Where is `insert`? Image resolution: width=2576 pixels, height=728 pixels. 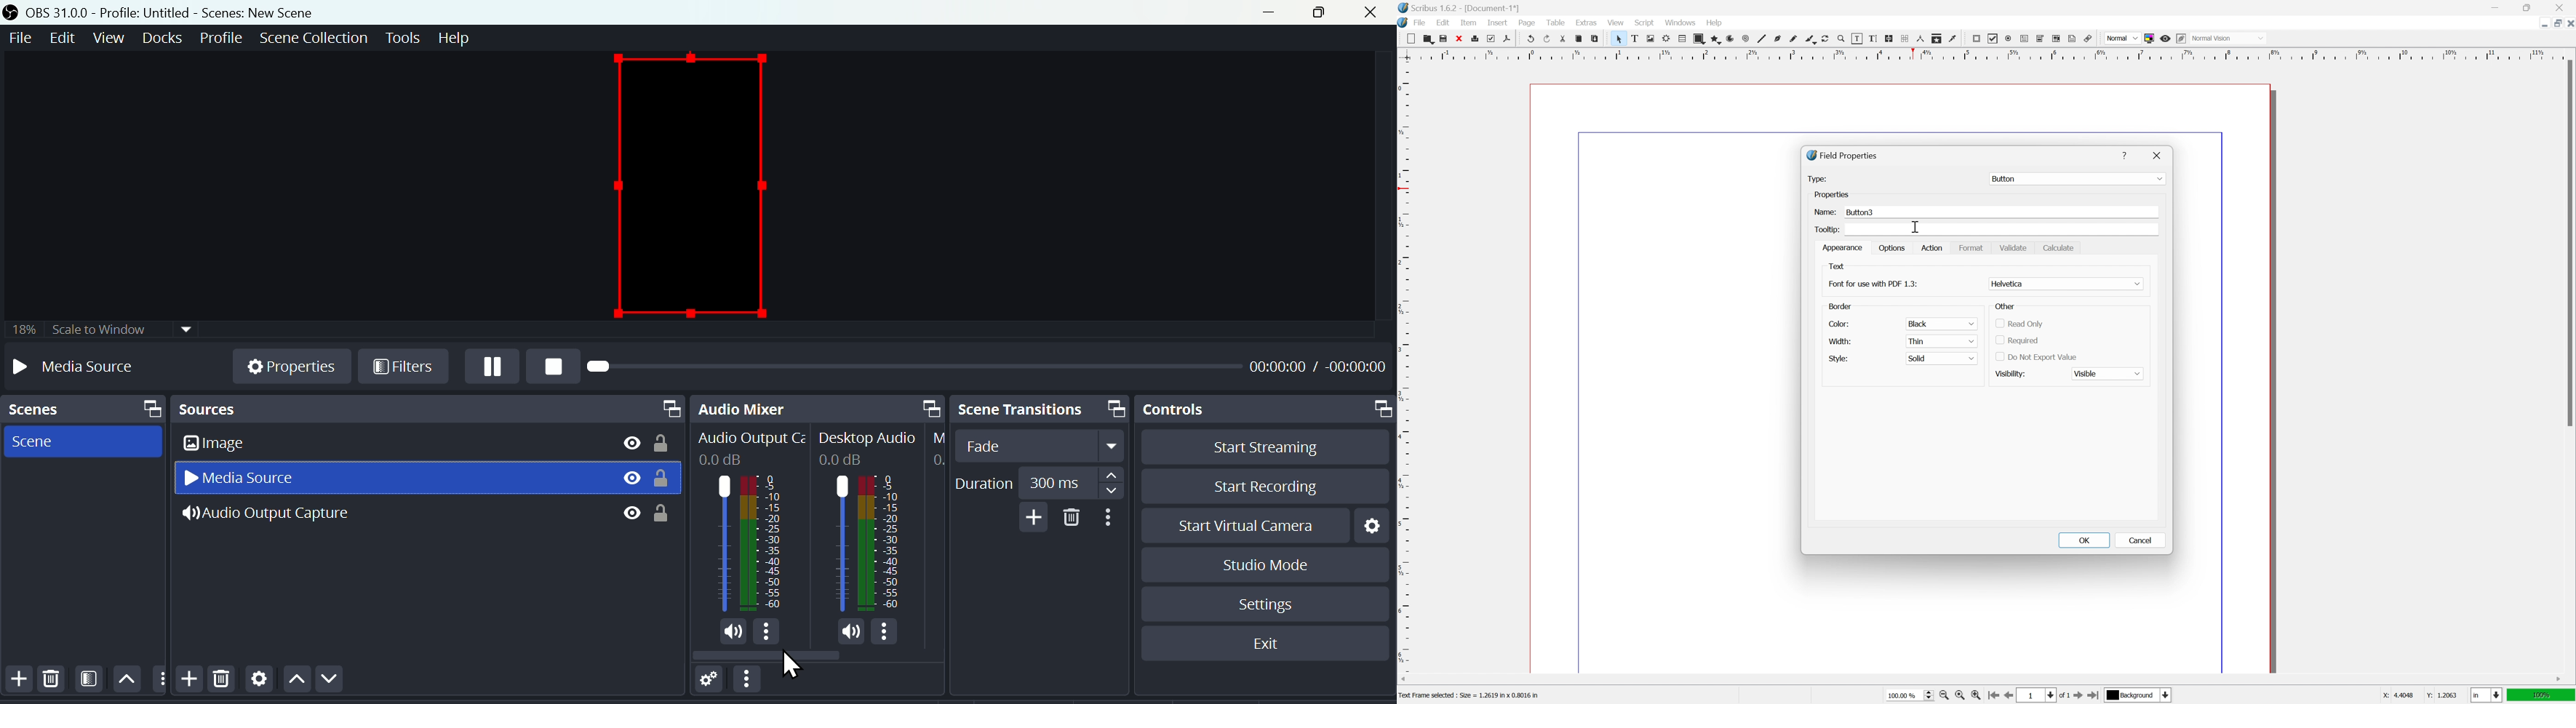 insert is located at coordinates (1499, 23).